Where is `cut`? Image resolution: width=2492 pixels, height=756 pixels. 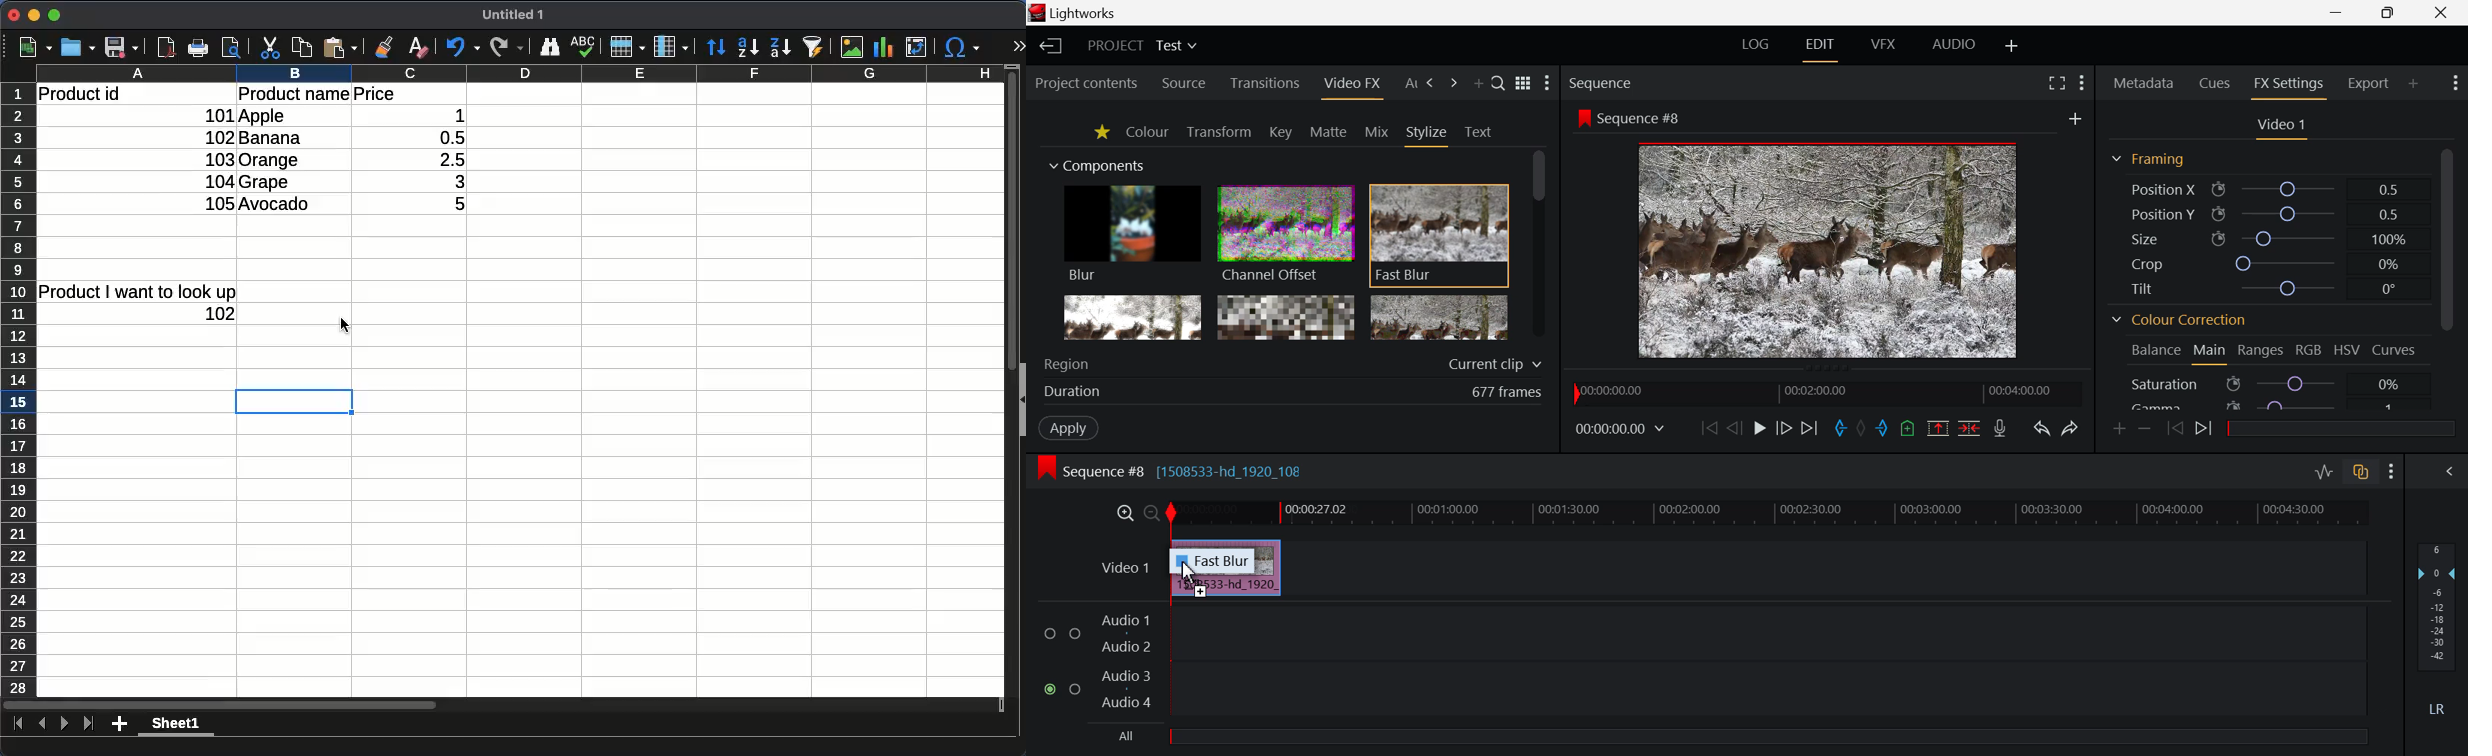 cut is located at coordinates (270, 47).